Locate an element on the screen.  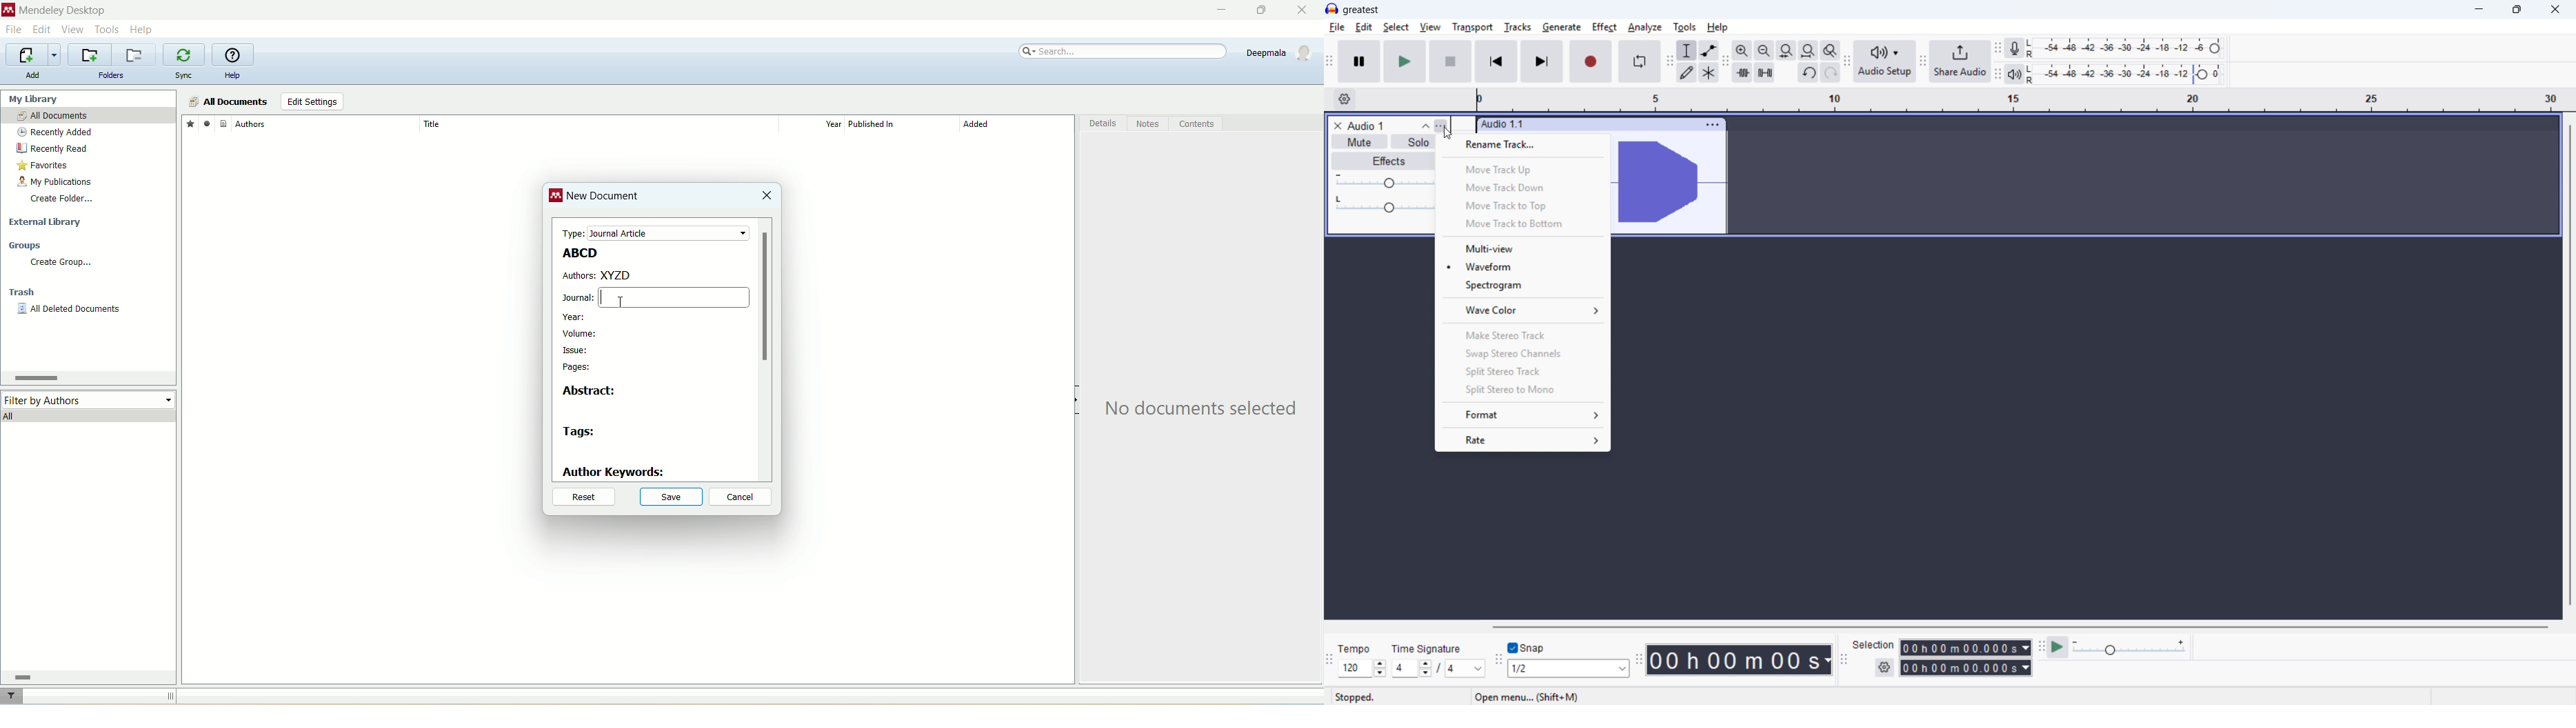
issue is located at coordinates (576, 352).